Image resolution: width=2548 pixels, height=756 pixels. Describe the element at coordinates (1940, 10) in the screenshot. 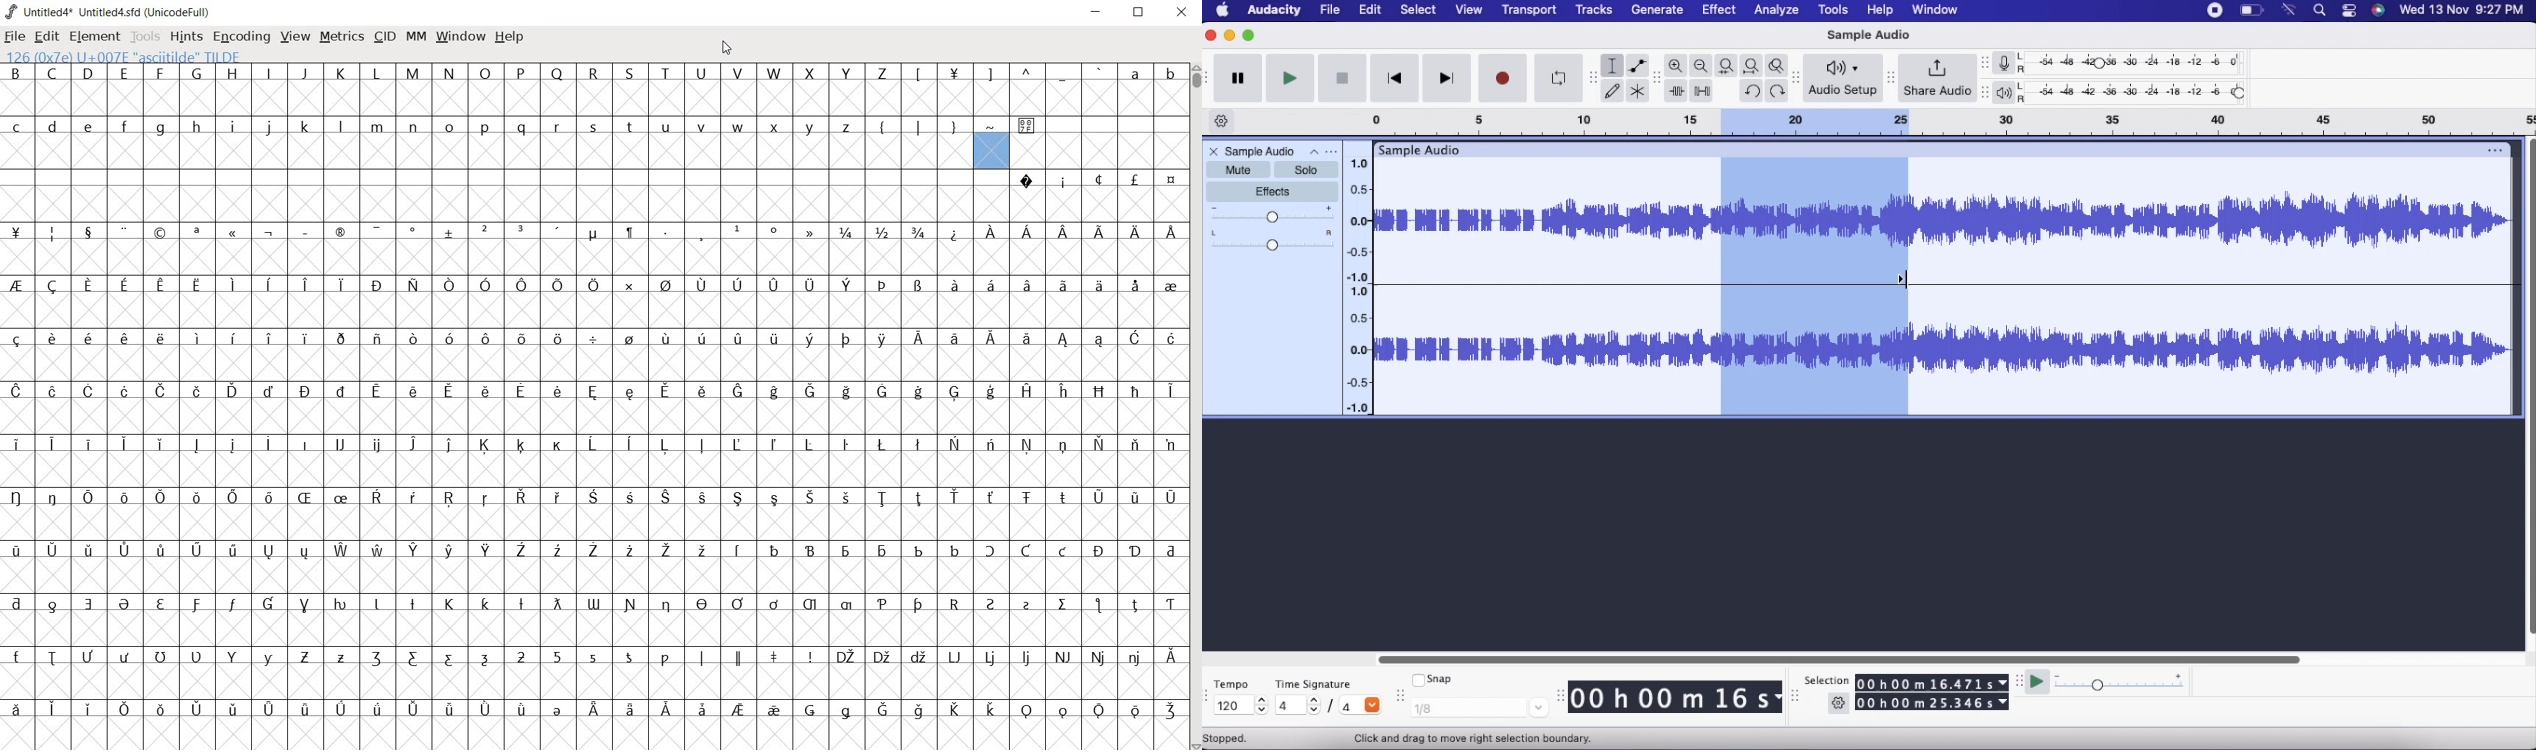

I see `Window` at that location.